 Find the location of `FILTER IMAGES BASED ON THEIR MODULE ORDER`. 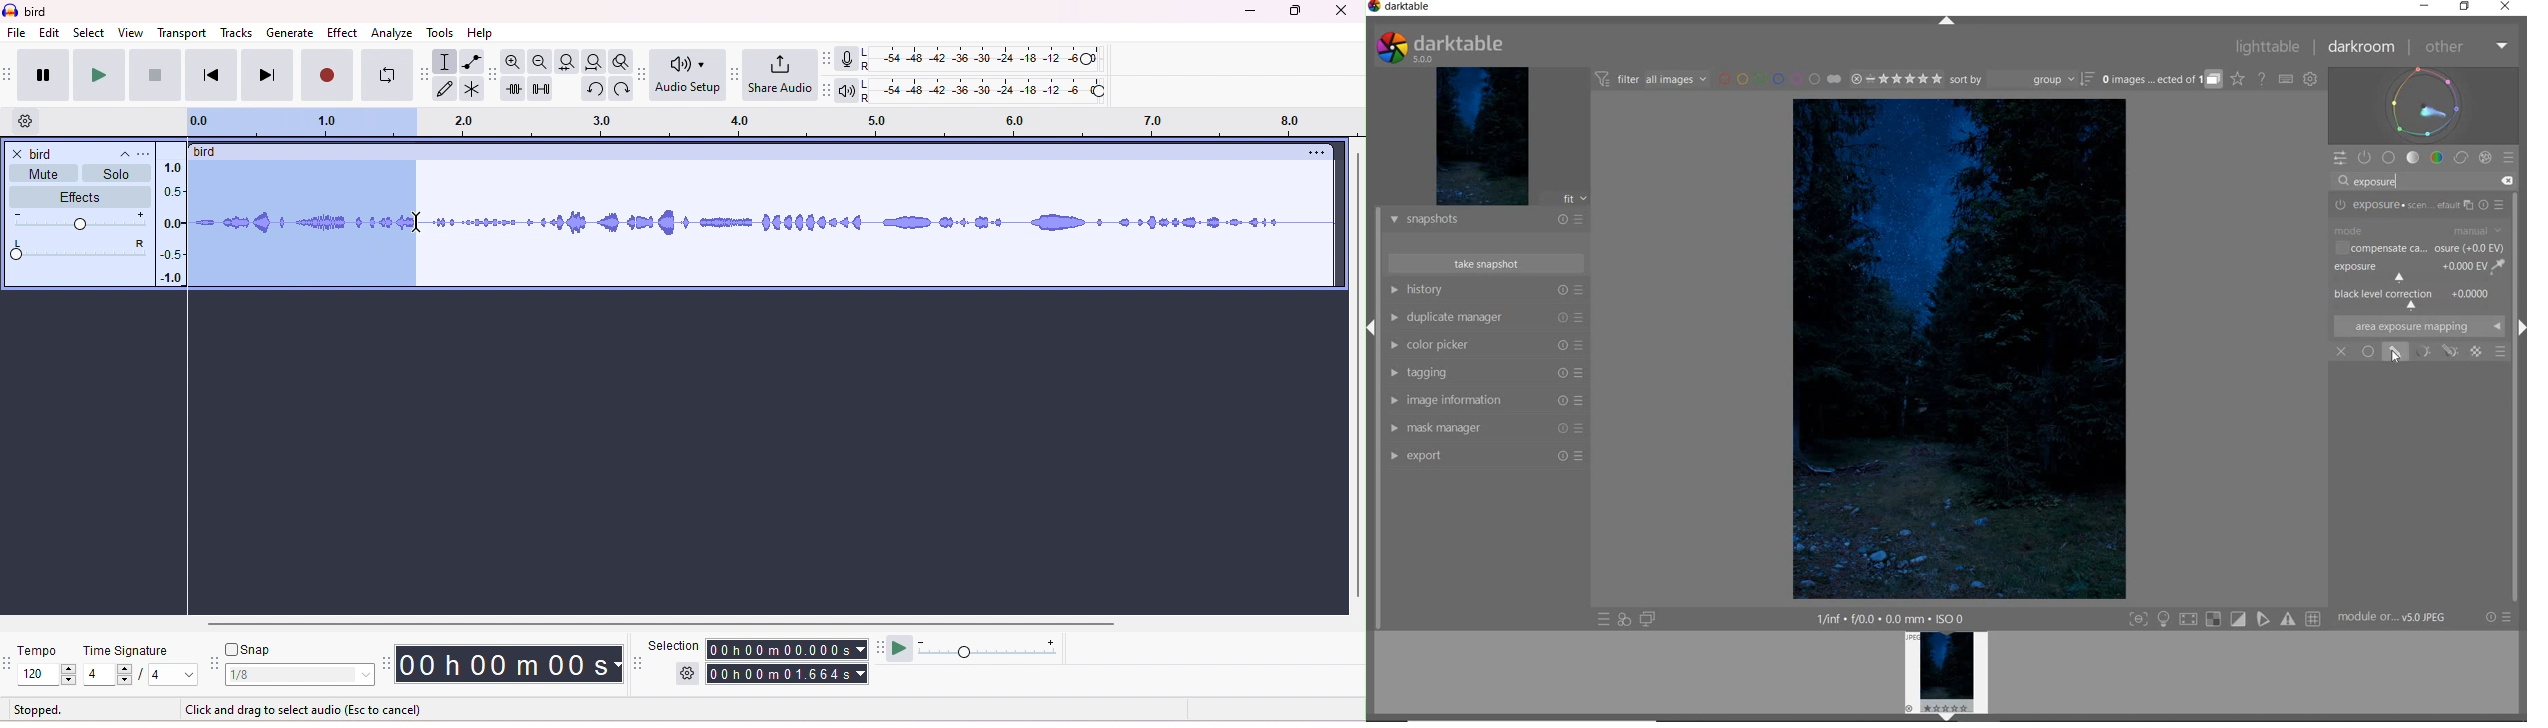

FILTER IMAGES BASED ON THEIR MODULE ORDER is located at coordinates (1653, 80).